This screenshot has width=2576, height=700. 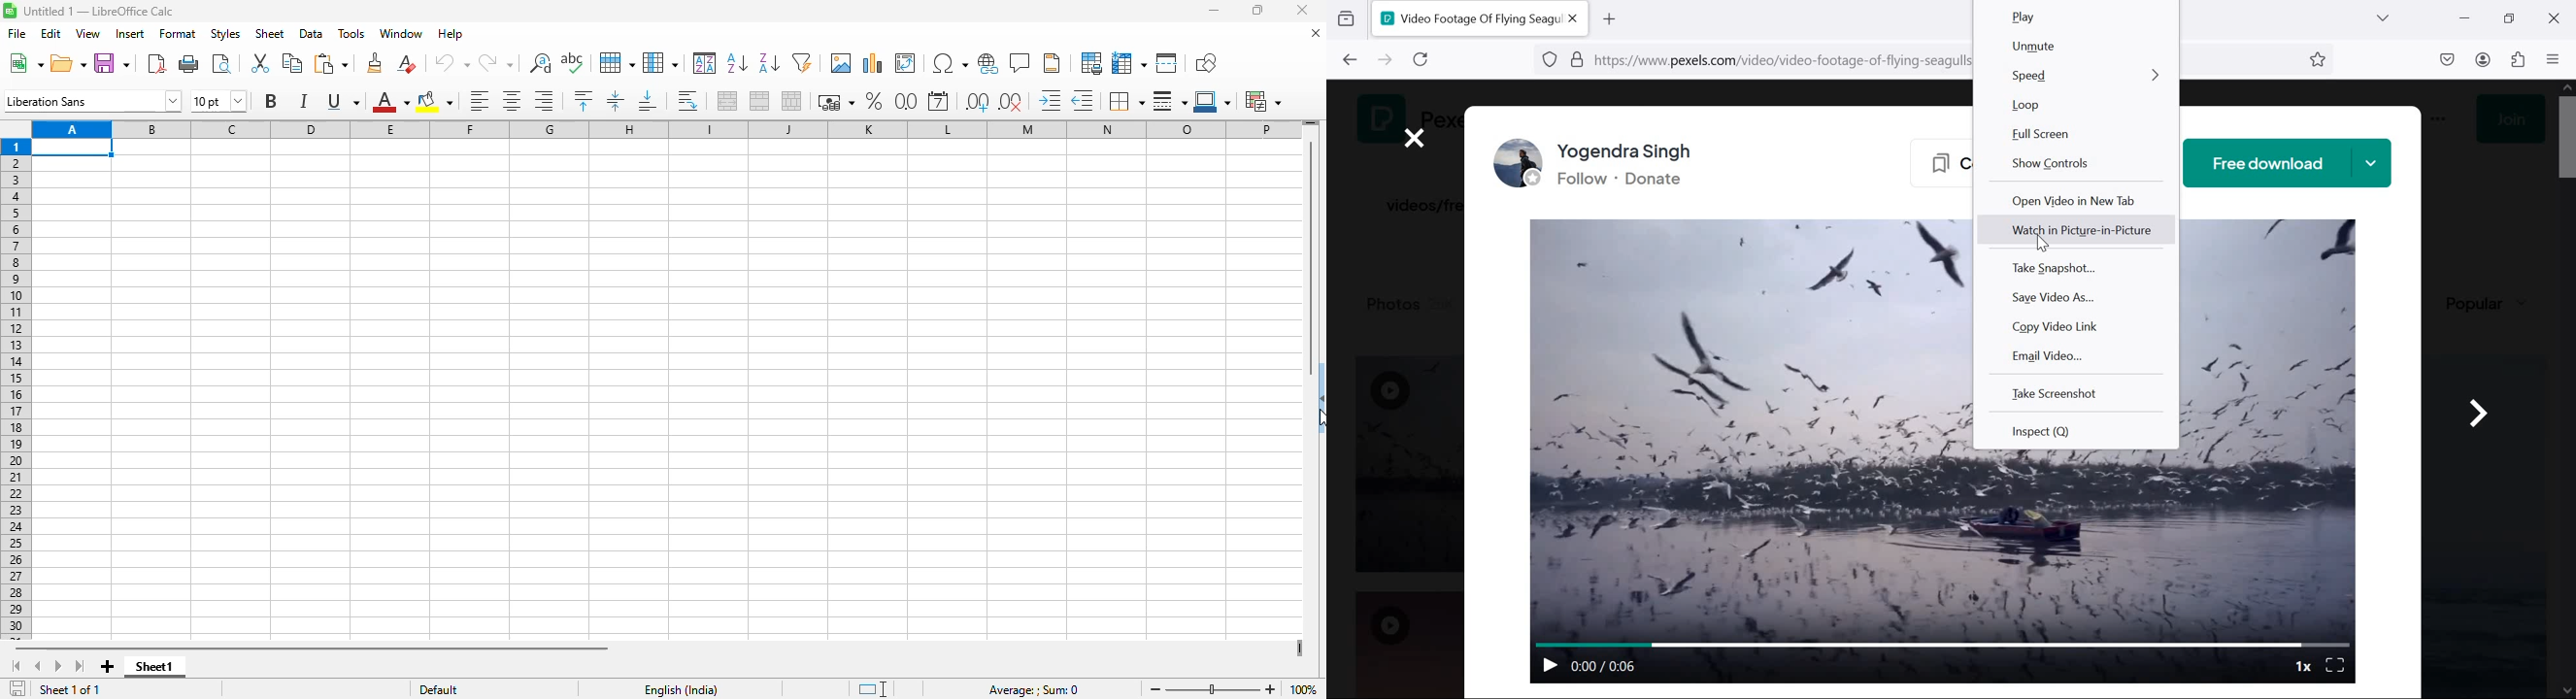 I want to click on Yogendra Singh, so click(x=1634, y=150).